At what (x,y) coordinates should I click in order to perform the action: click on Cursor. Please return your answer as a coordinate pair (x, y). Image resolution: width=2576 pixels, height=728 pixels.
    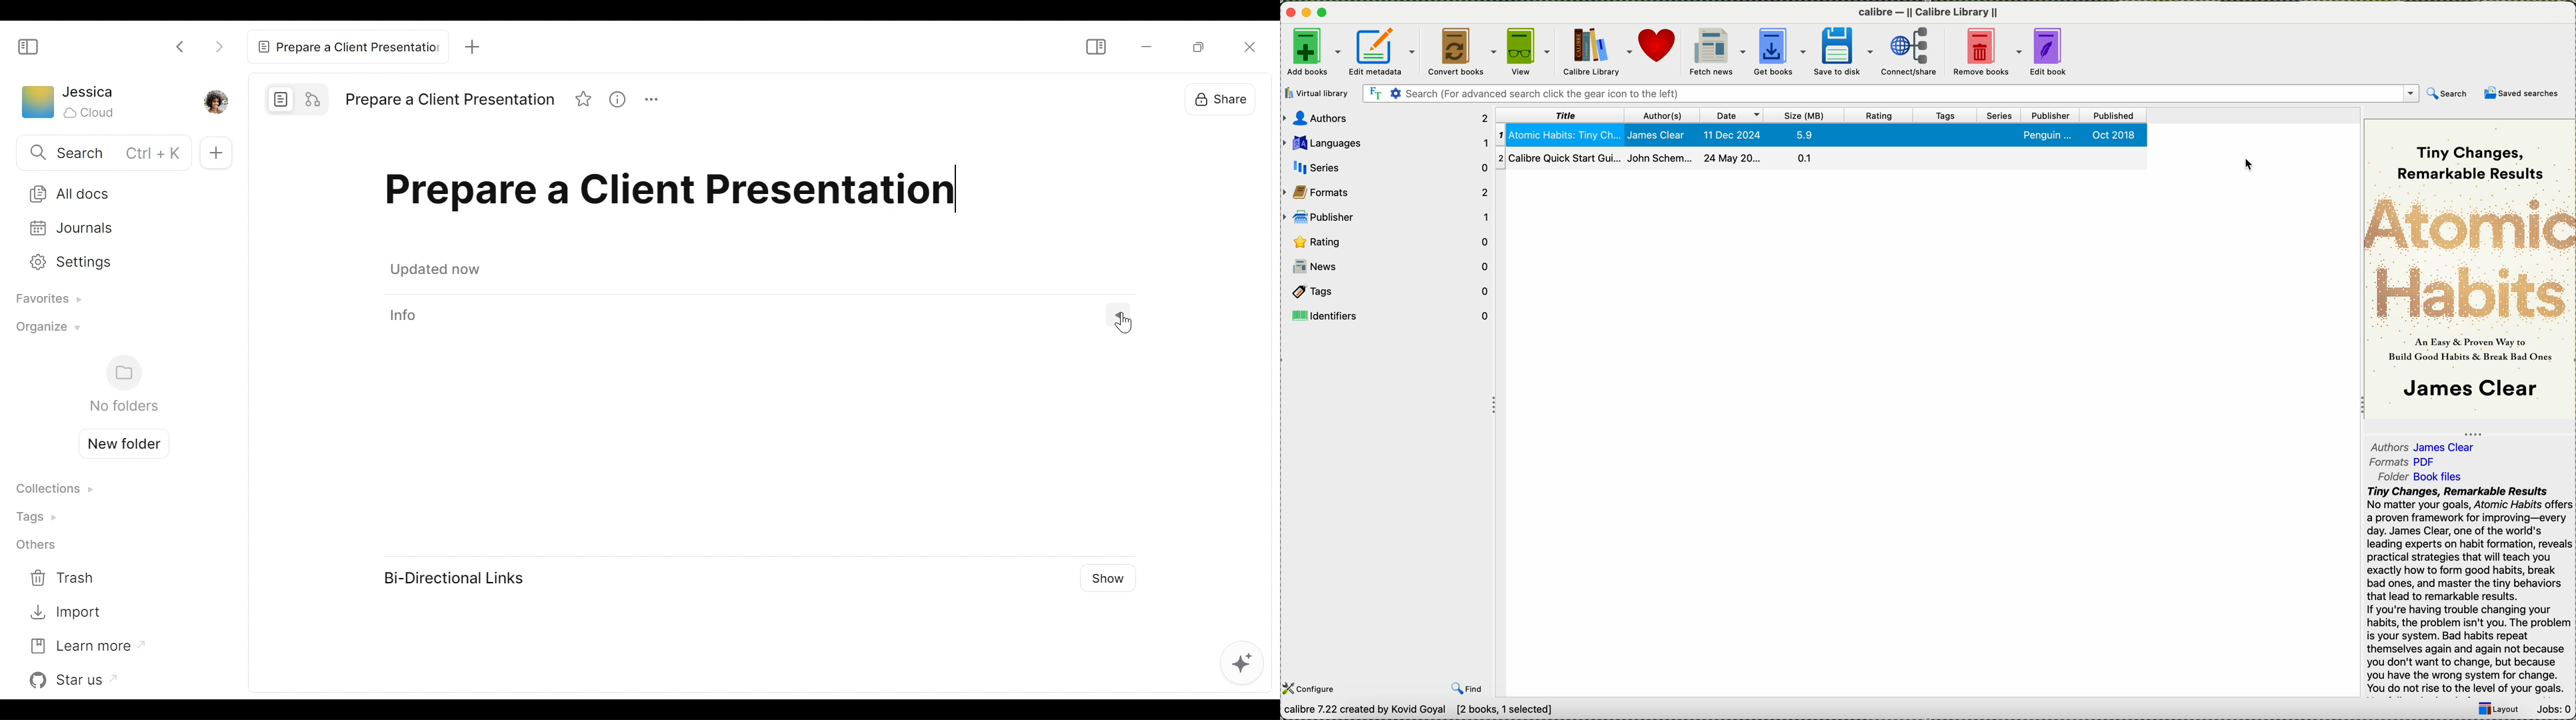
    Looking at the image, I should click on (1206, 201).